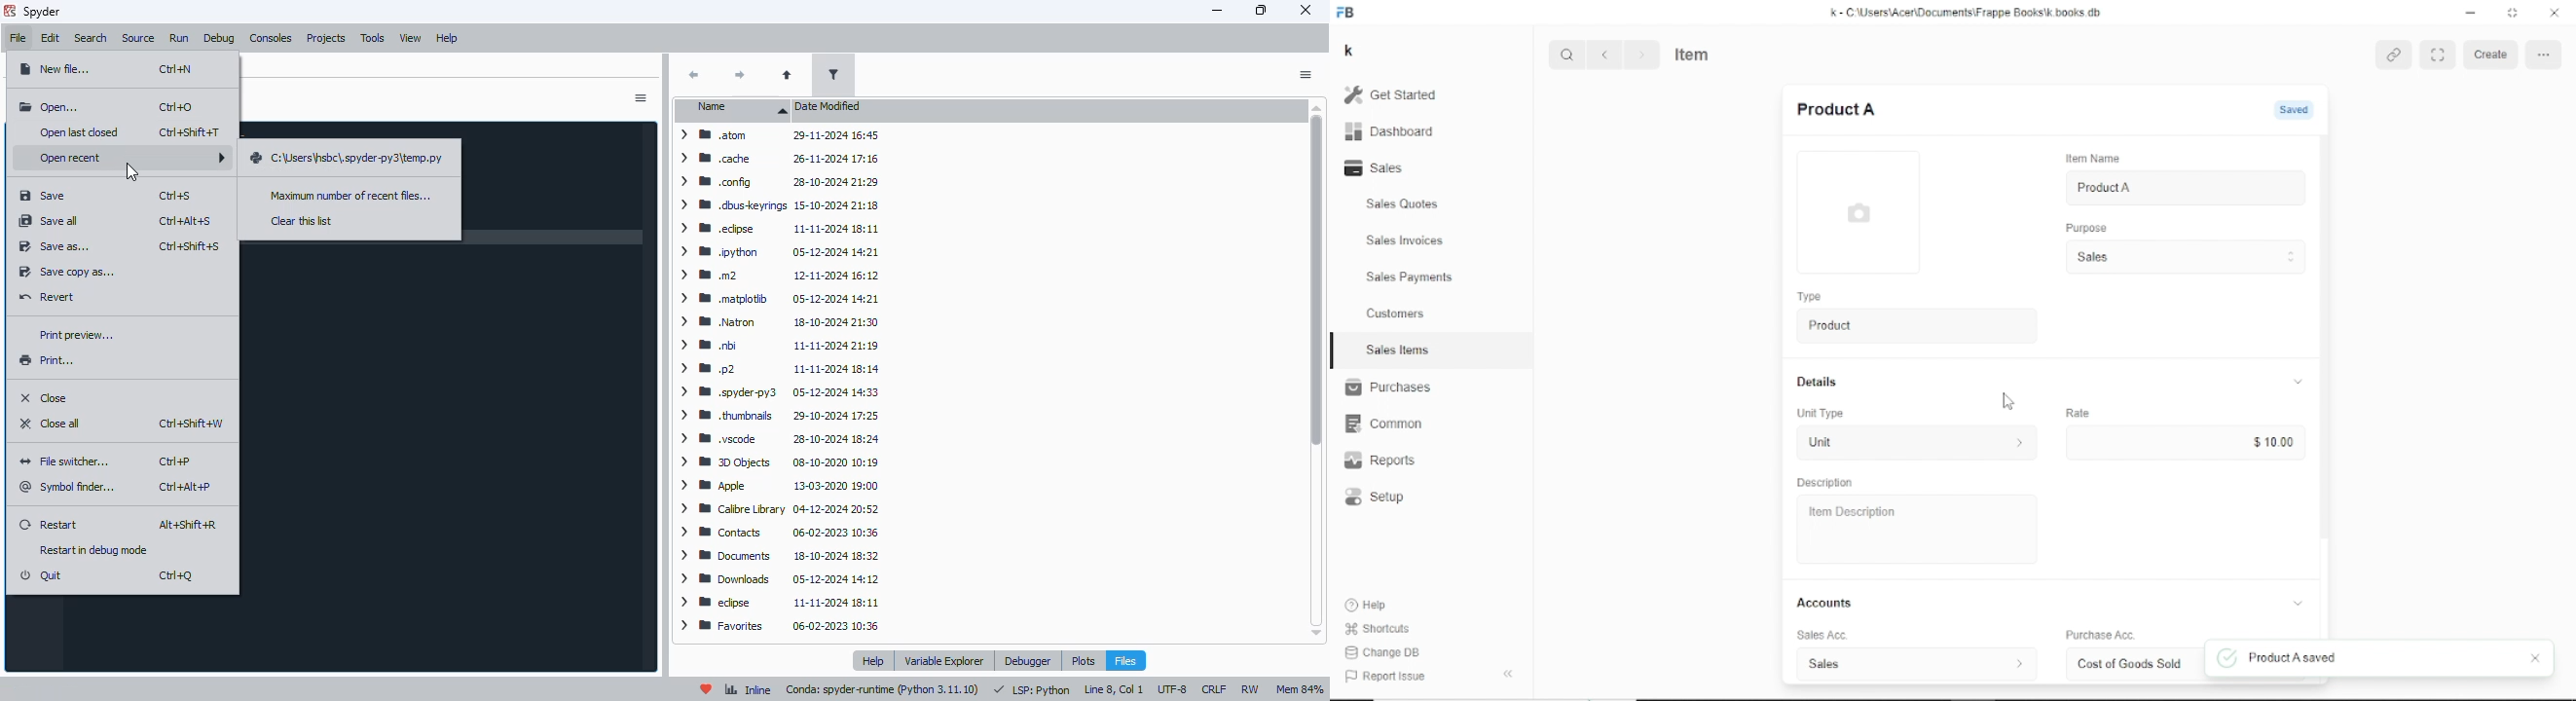 The image size is (2576, 728). Describe the element at coordinates (1398, 350) in the screenshot. I see `Sales Items` at that location.